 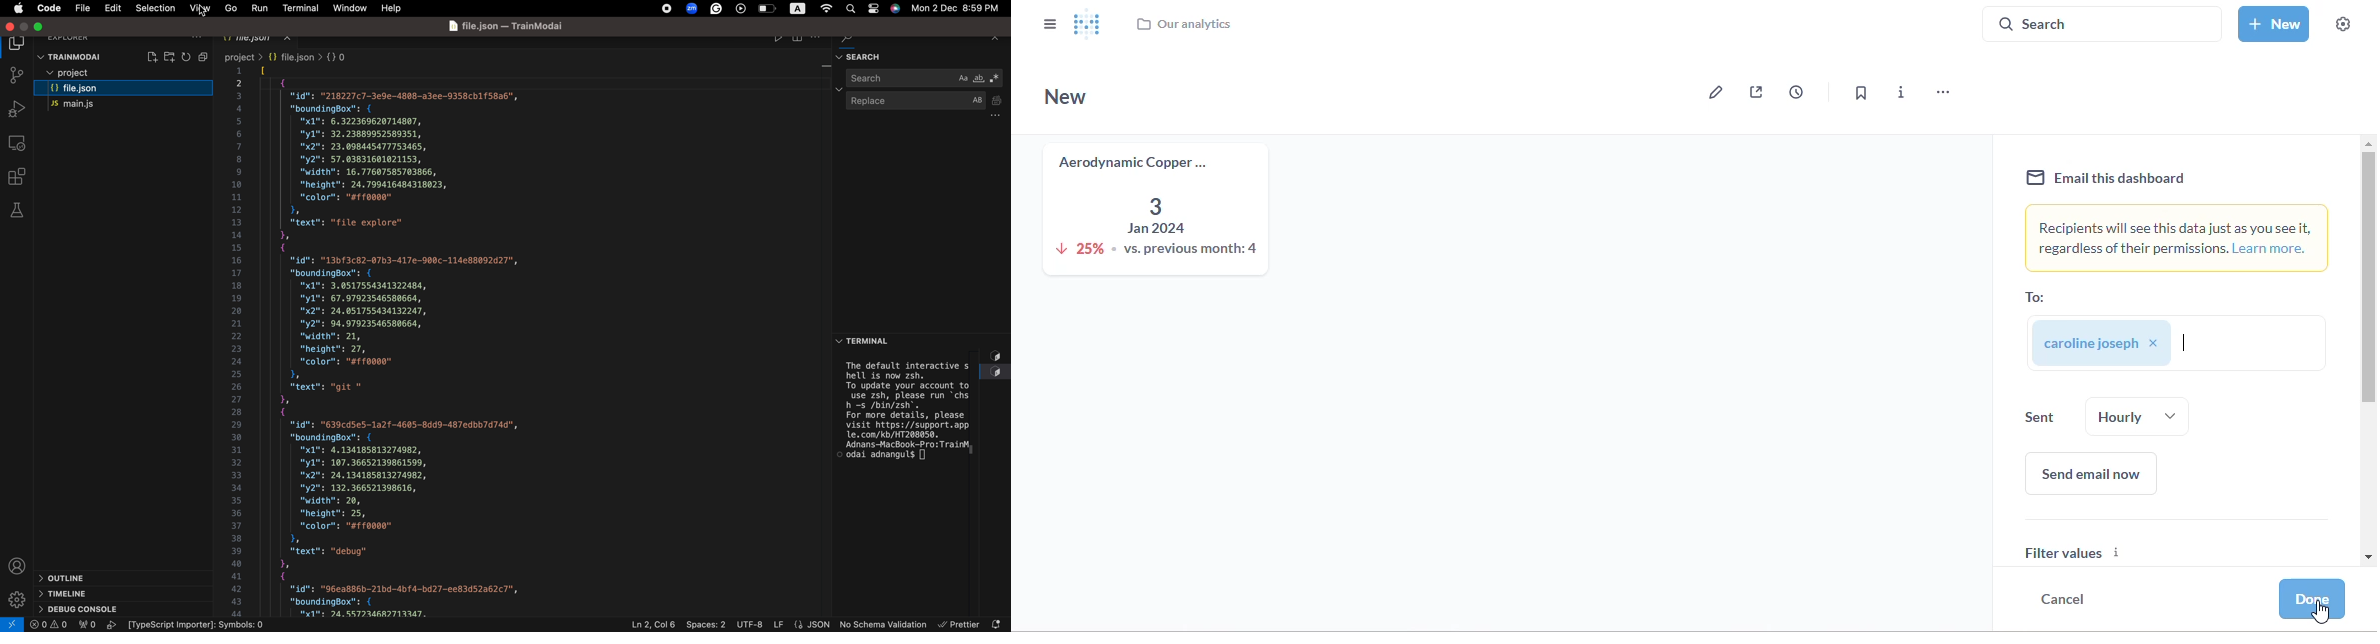 What do you see at coordinates (17, 566) in the screenshot?
I see `profile` at bounding box center [17, 566].